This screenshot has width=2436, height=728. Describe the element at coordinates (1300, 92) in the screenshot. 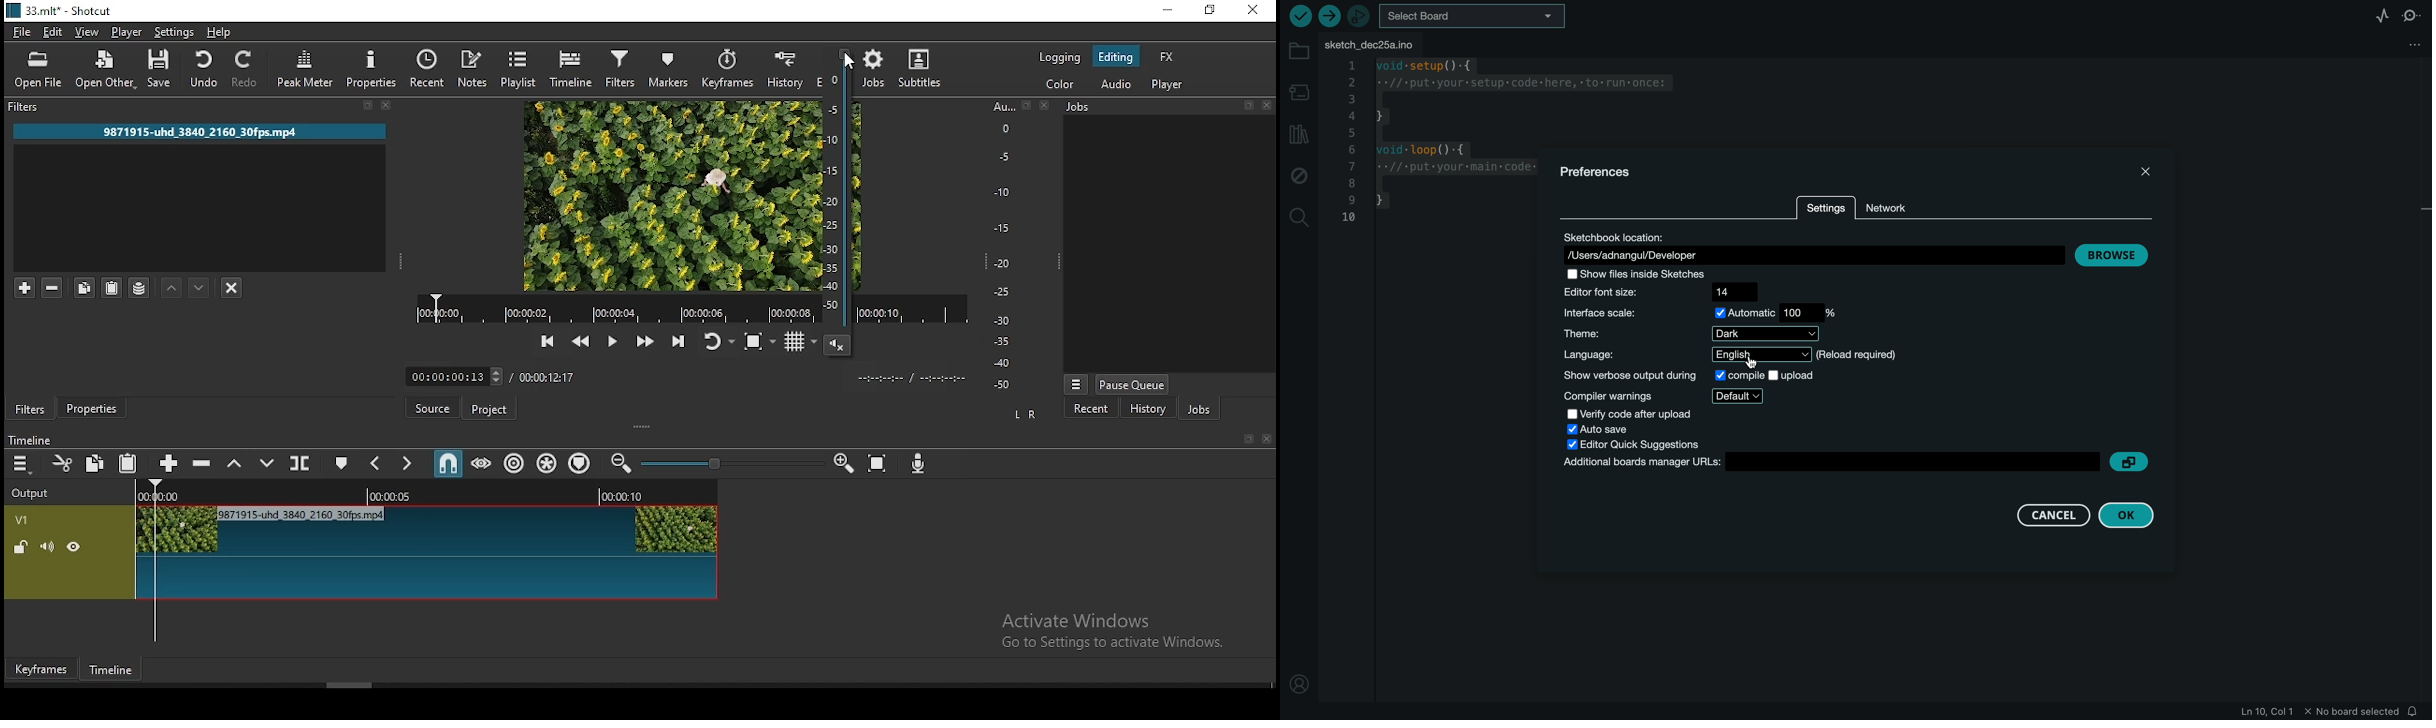

I see `board  manager` at that location.